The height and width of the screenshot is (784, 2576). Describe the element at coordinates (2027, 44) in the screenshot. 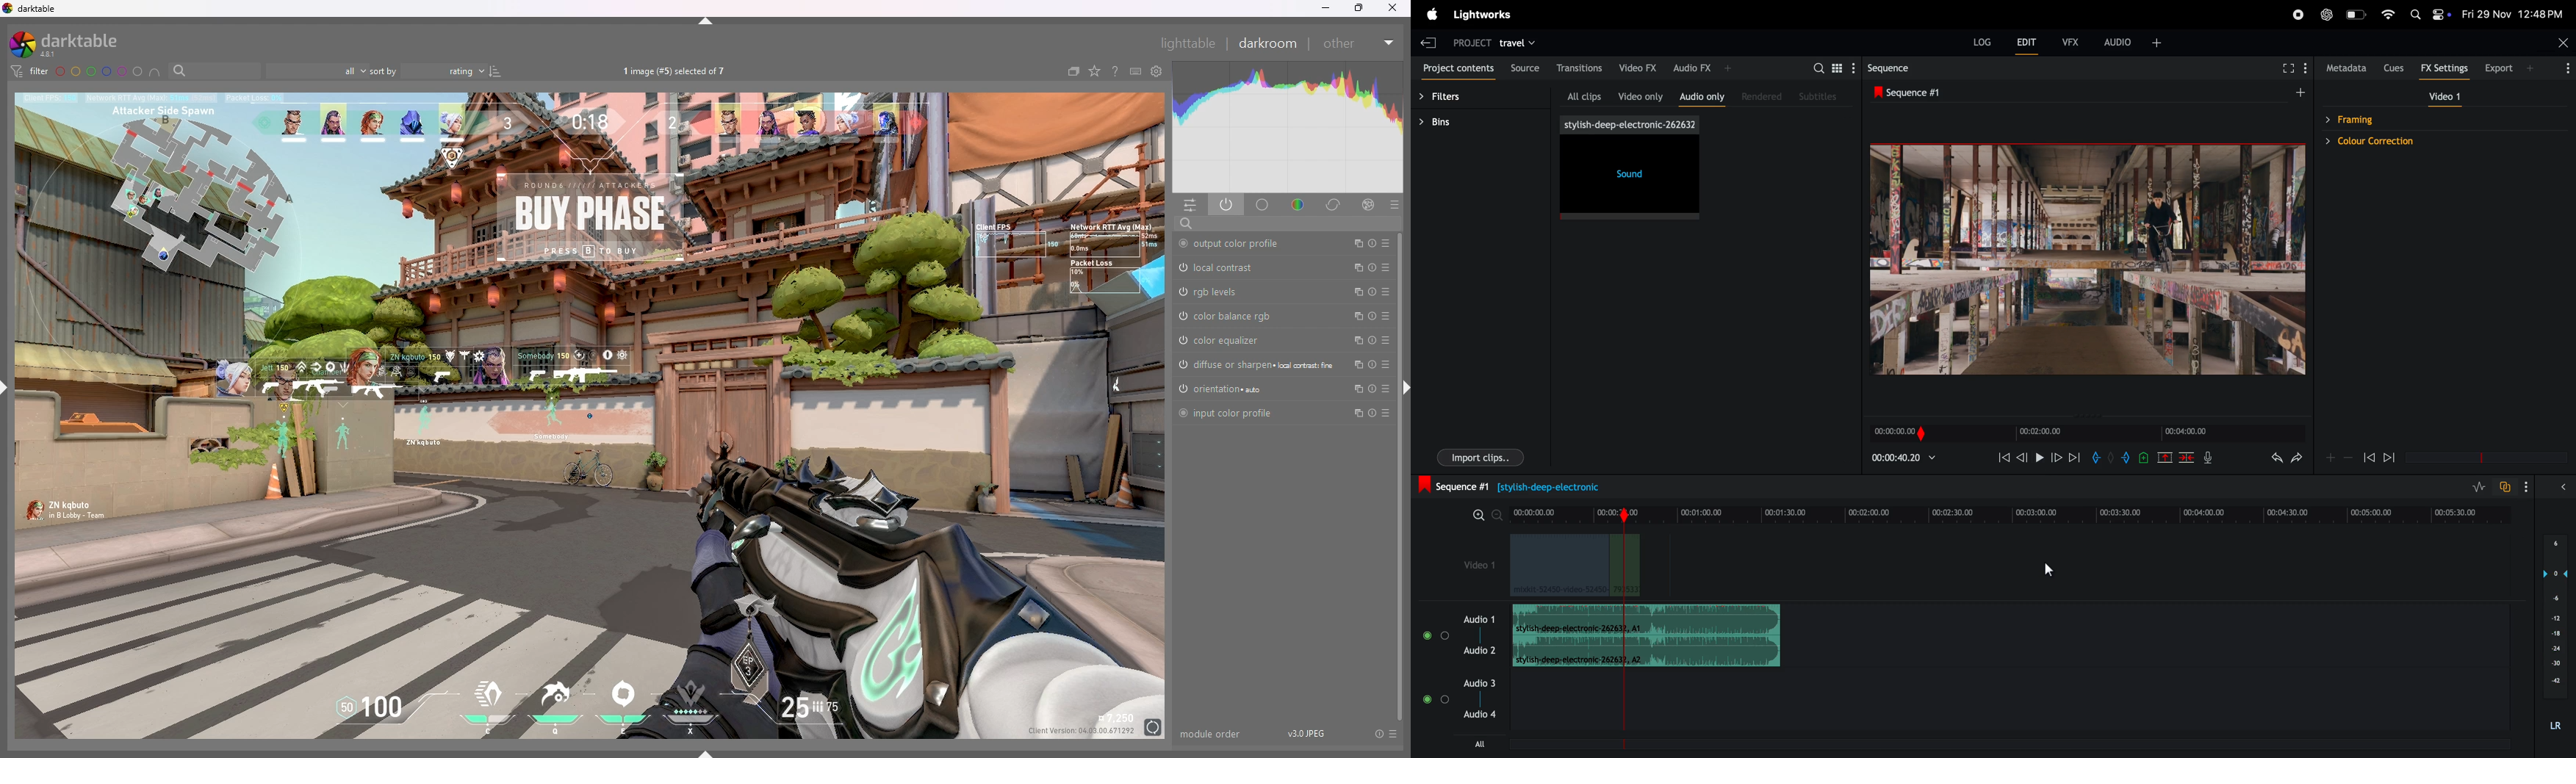

I see `edit` at that location.